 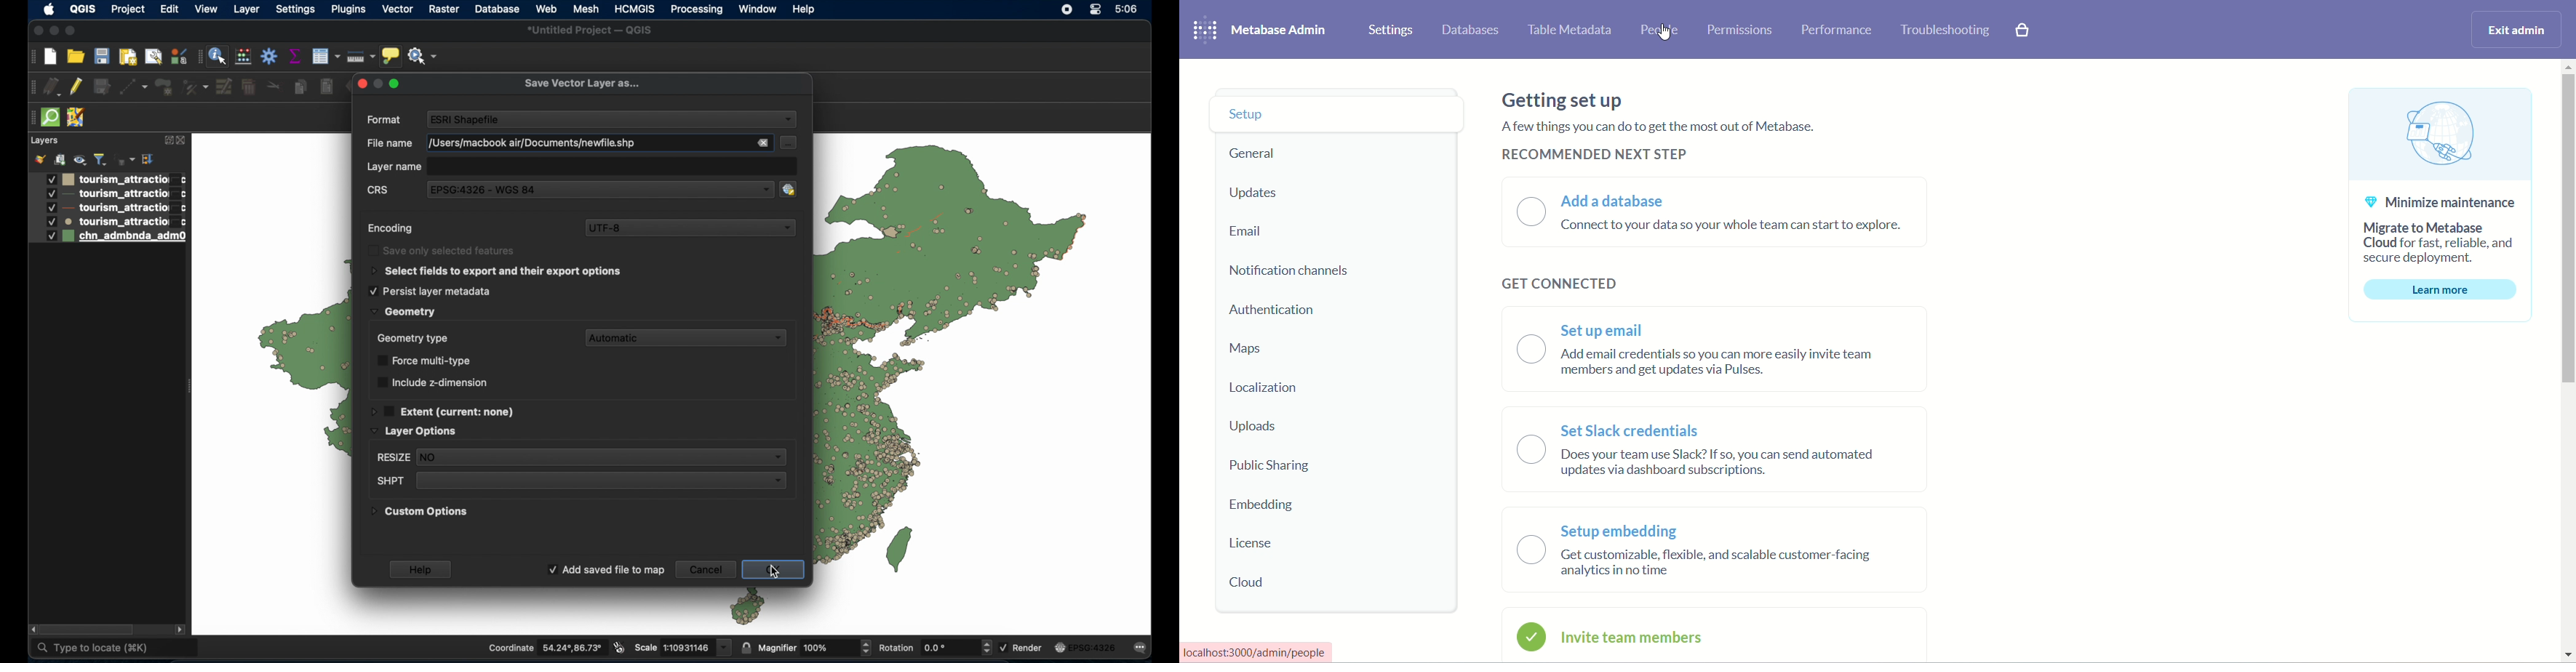 What do you see at coordinates (1068, 9) in the screenshot?
I see `screen recorder` at bounding box center [1068, 9].